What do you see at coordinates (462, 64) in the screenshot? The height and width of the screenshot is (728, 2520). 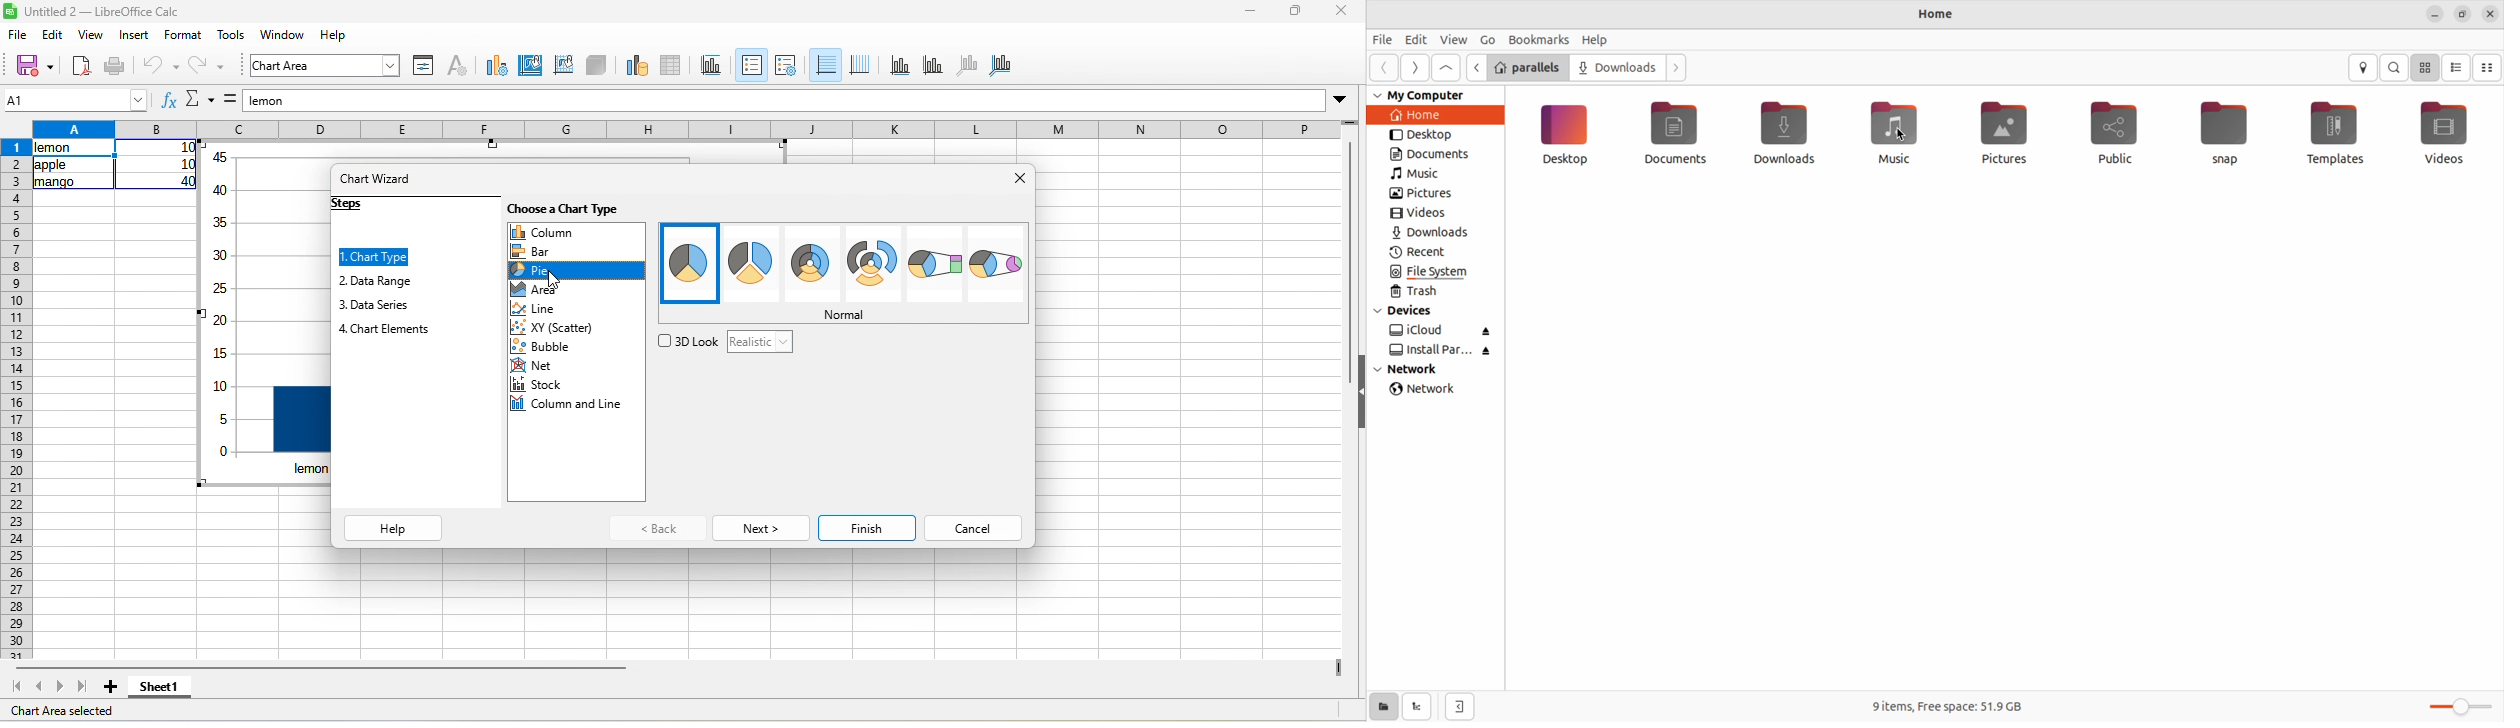 I see `character` at bounding box center [462, 64].